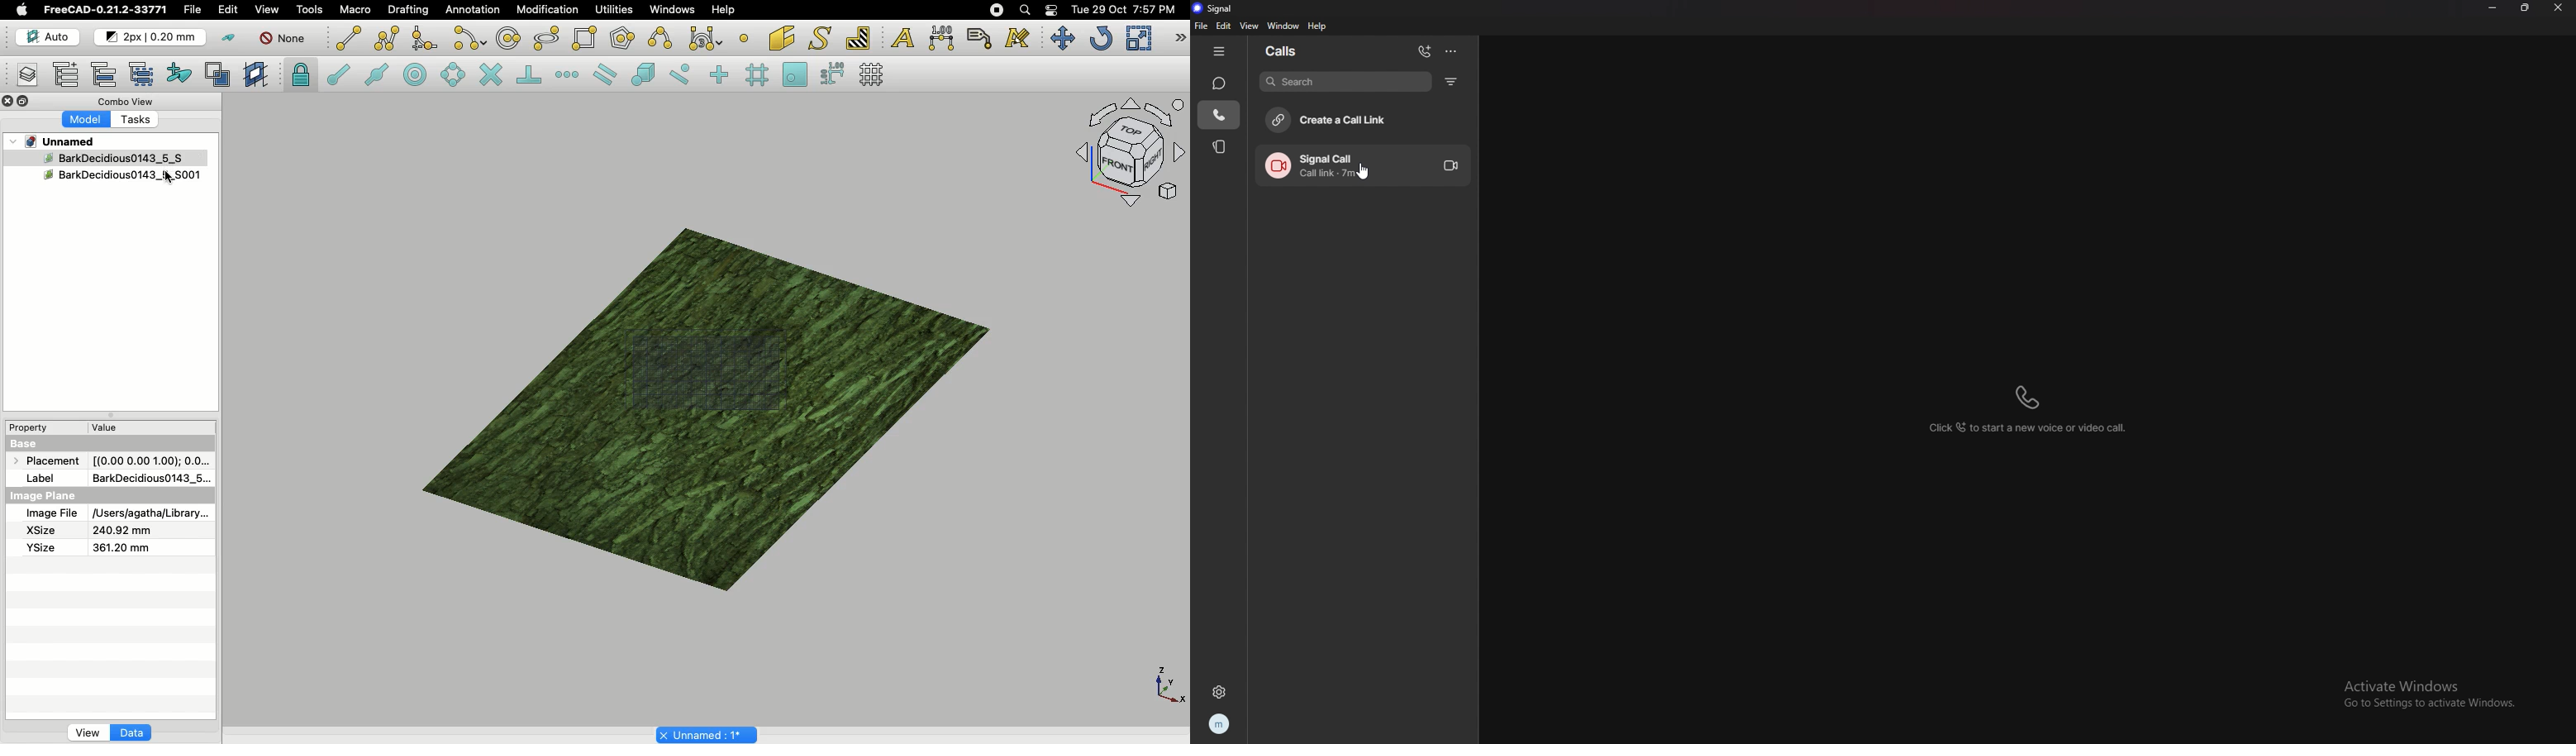 Image resolution: width=2576 pixels, height=756 pixels. I want to click on Autogroup off, so click(285, 40).